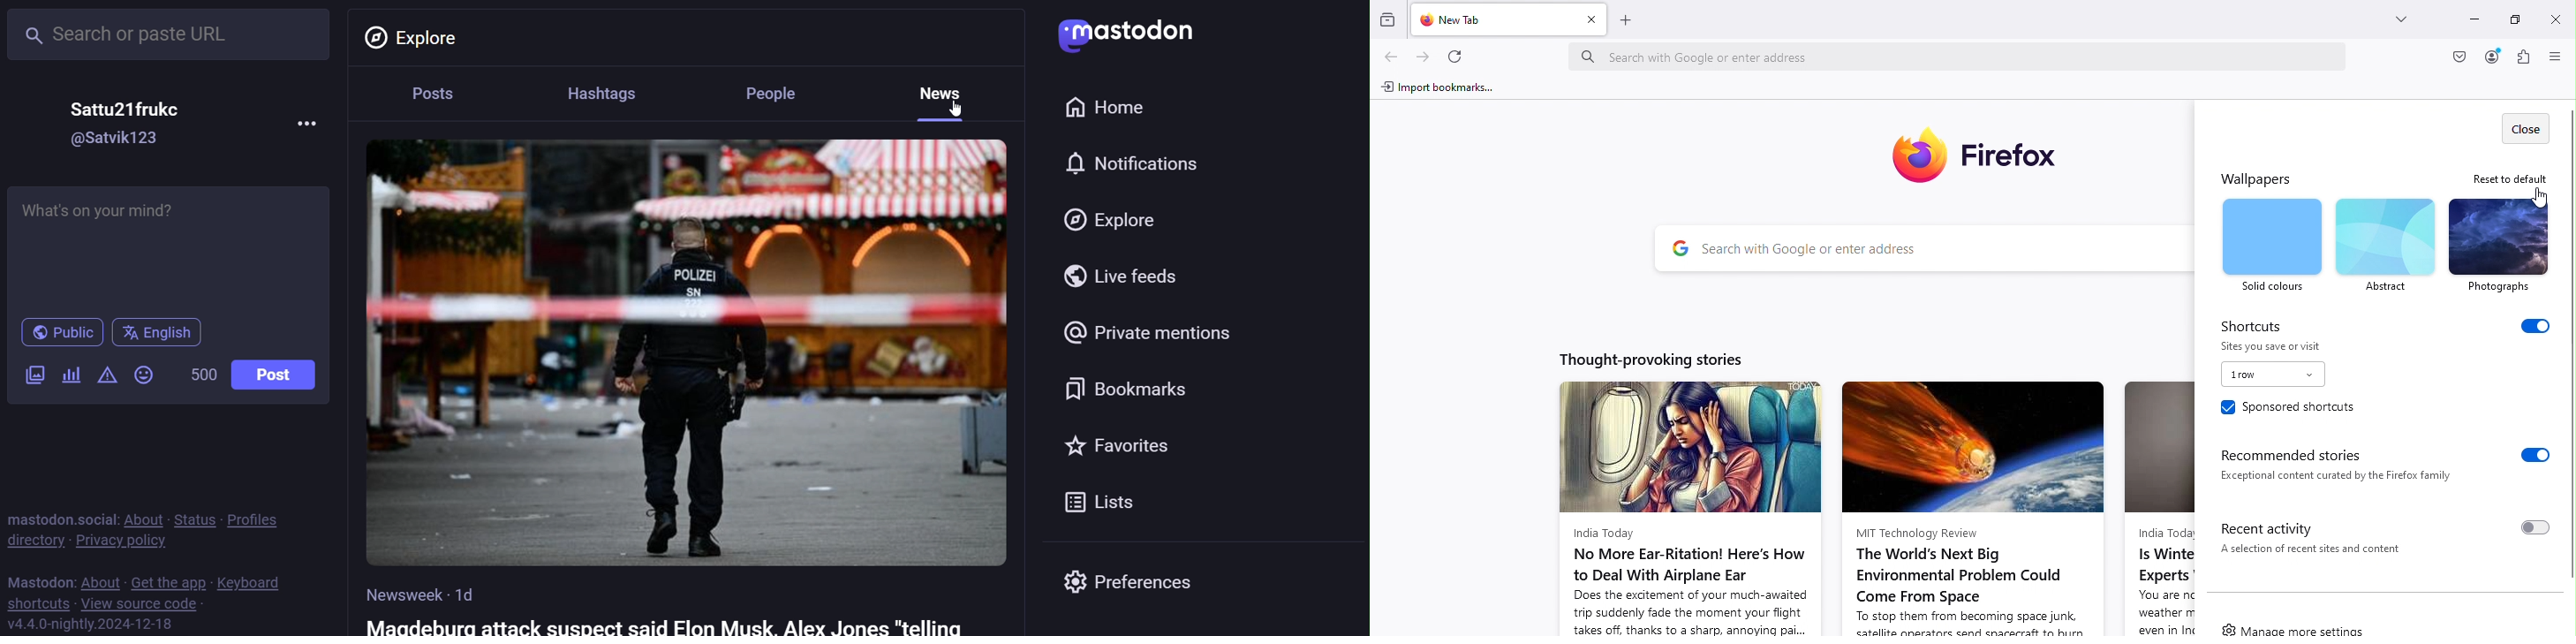 The height and width of the screenshot is (644, 2576). I want to click on Manage more settings, so click(2294, 627).